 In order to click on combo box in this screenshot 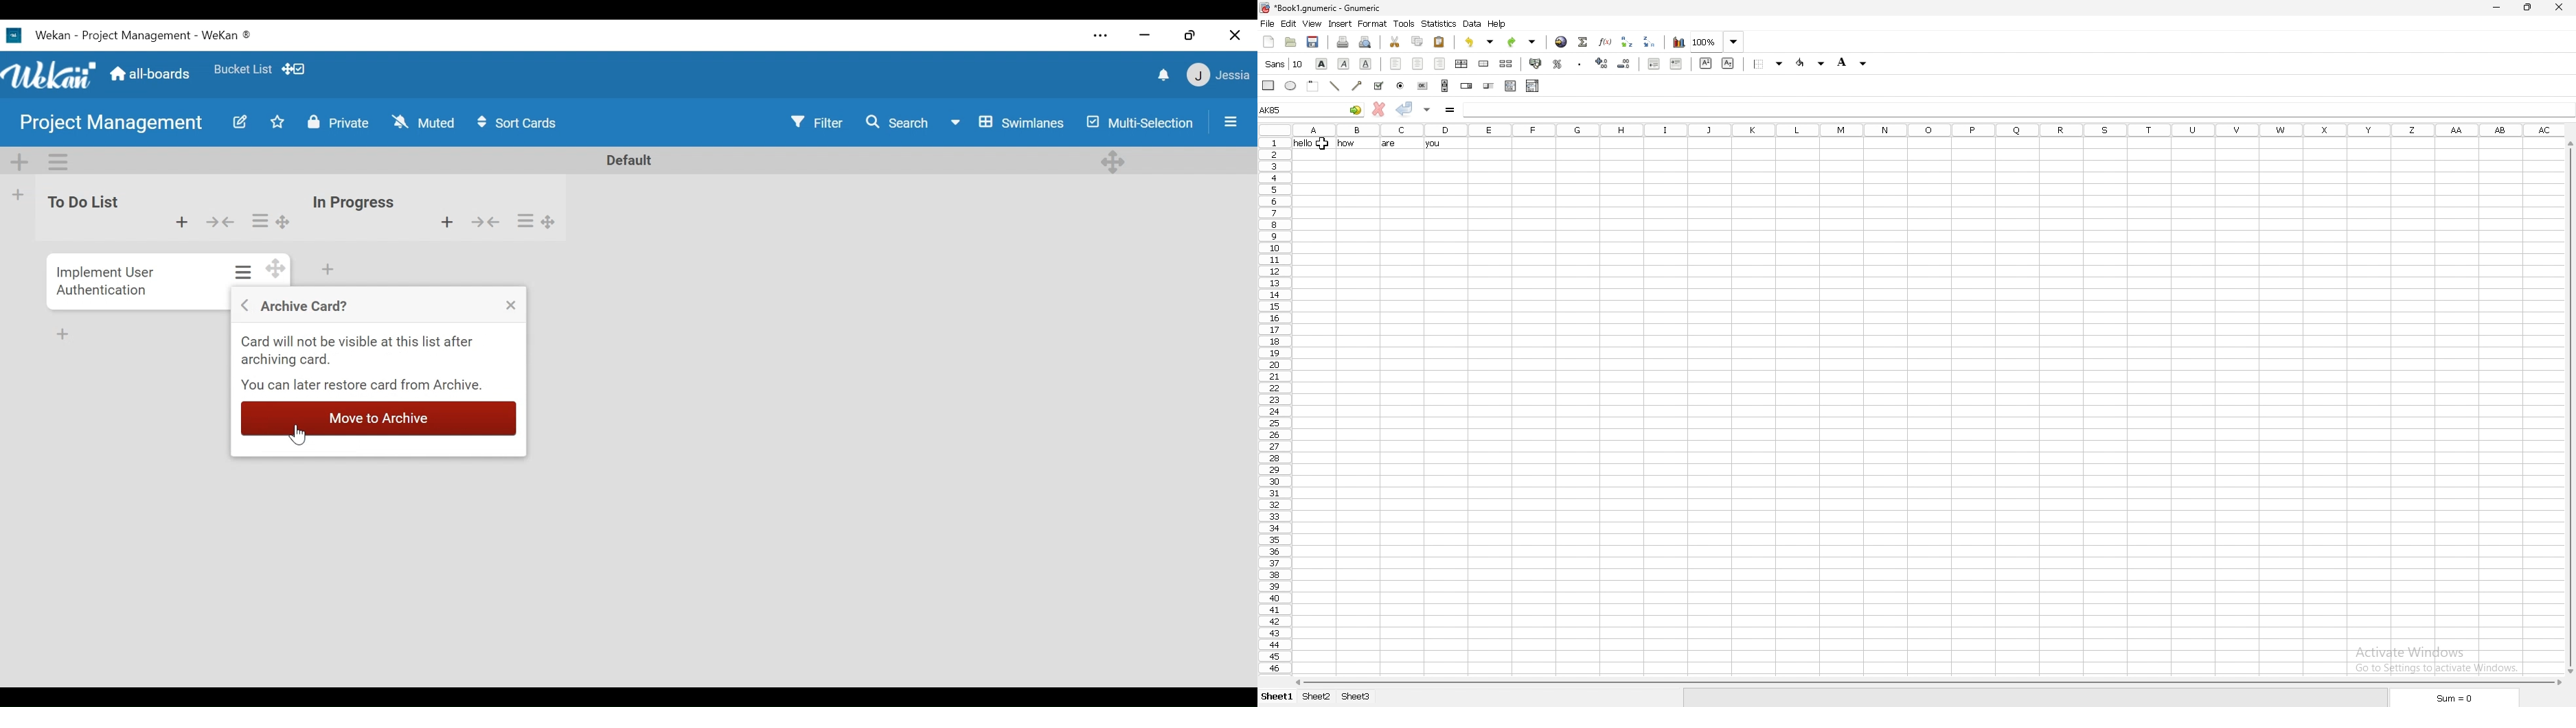, I will do `click(1533, 86)`.